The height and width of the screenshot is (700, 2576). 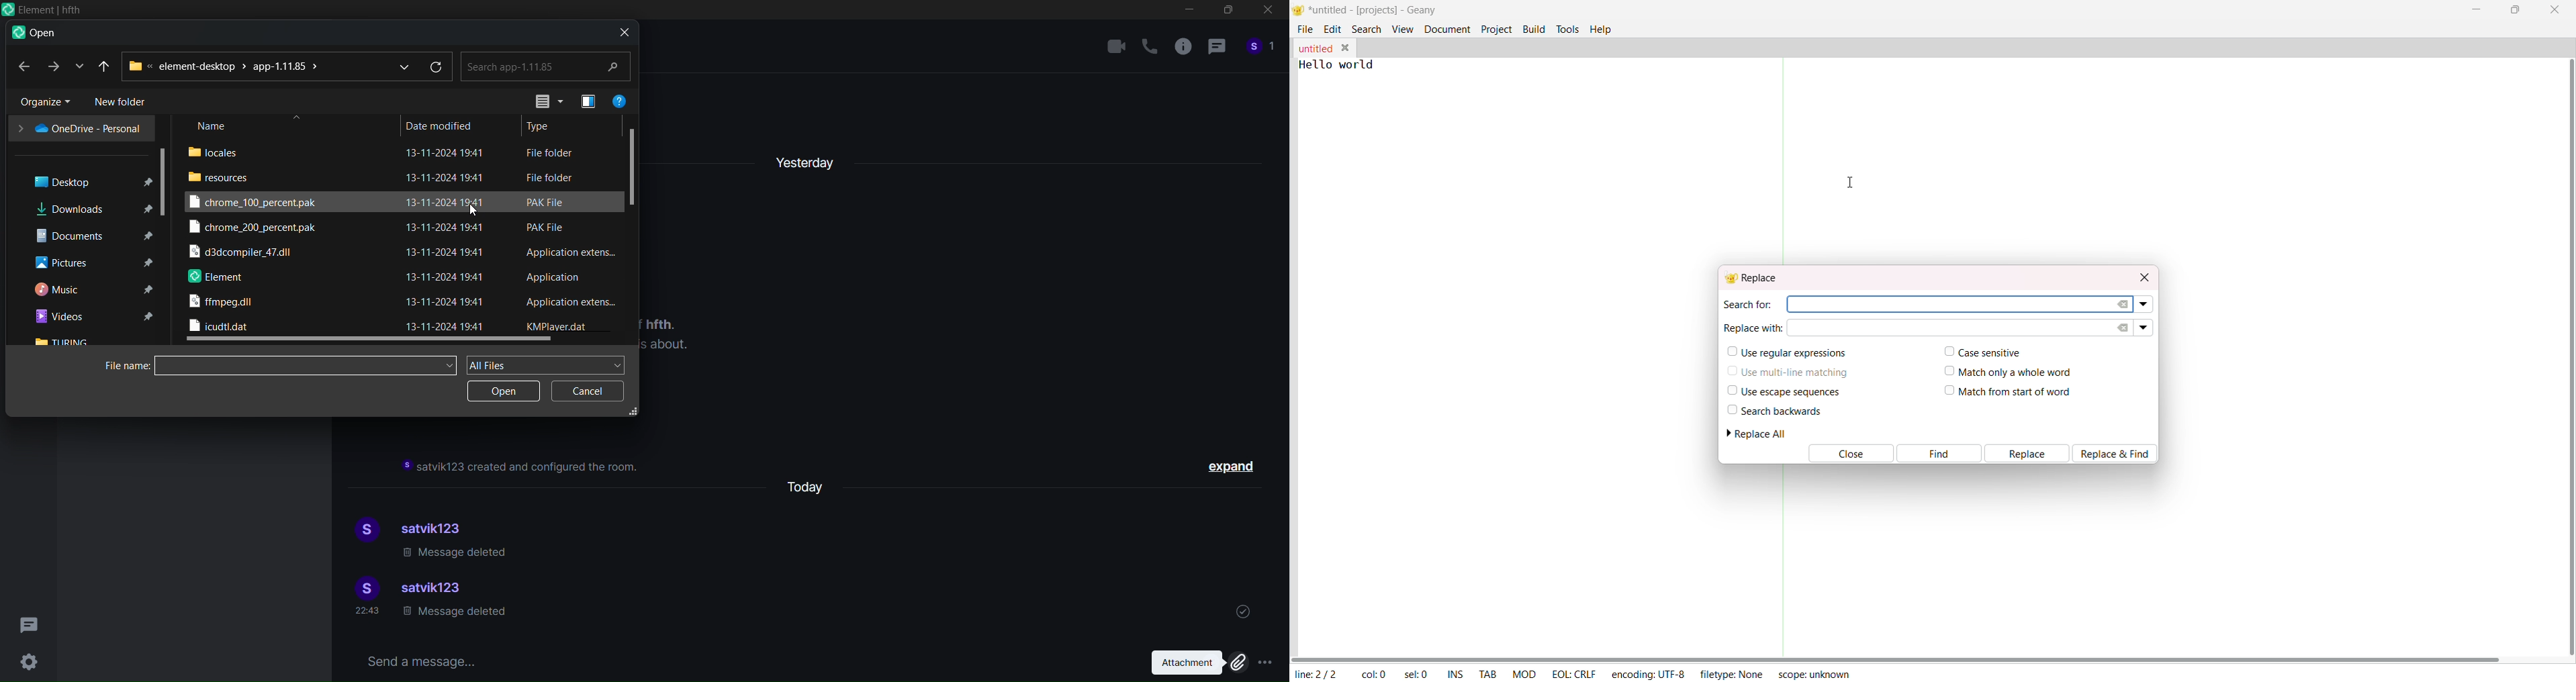 I want to click on icudtl dll, so click(x=220, y=326).